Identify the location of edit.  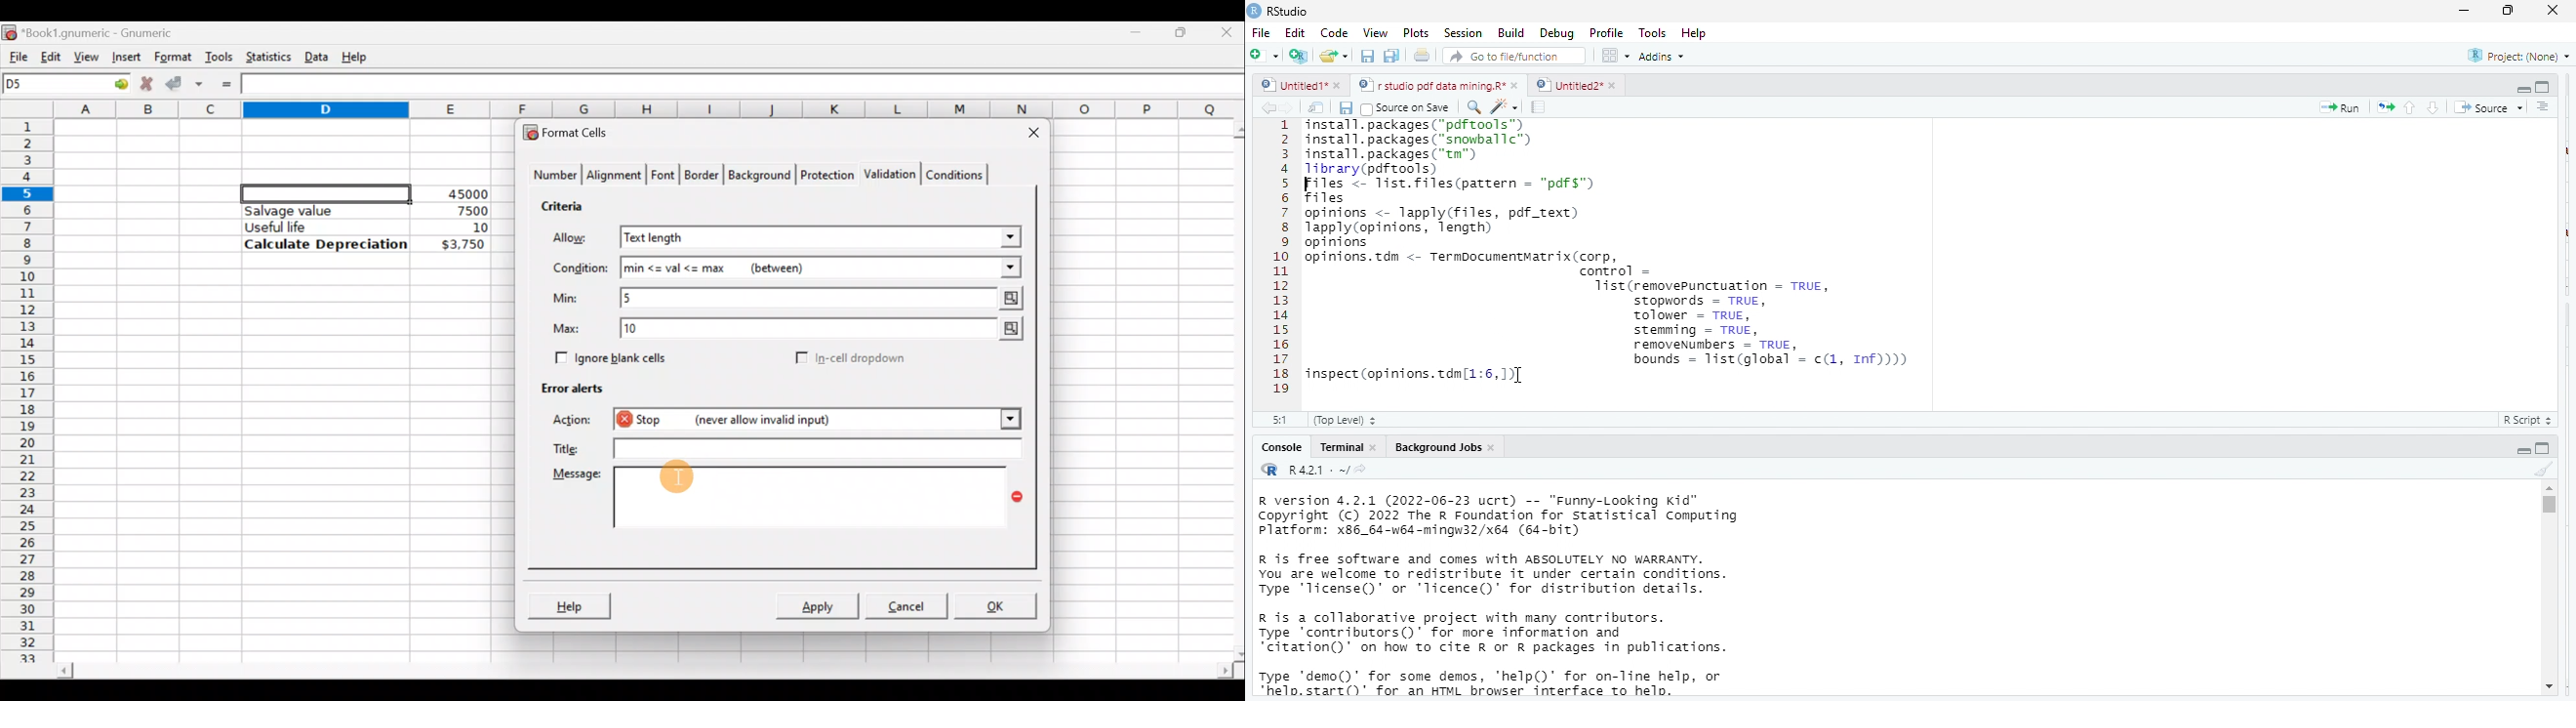
(1295, 33).